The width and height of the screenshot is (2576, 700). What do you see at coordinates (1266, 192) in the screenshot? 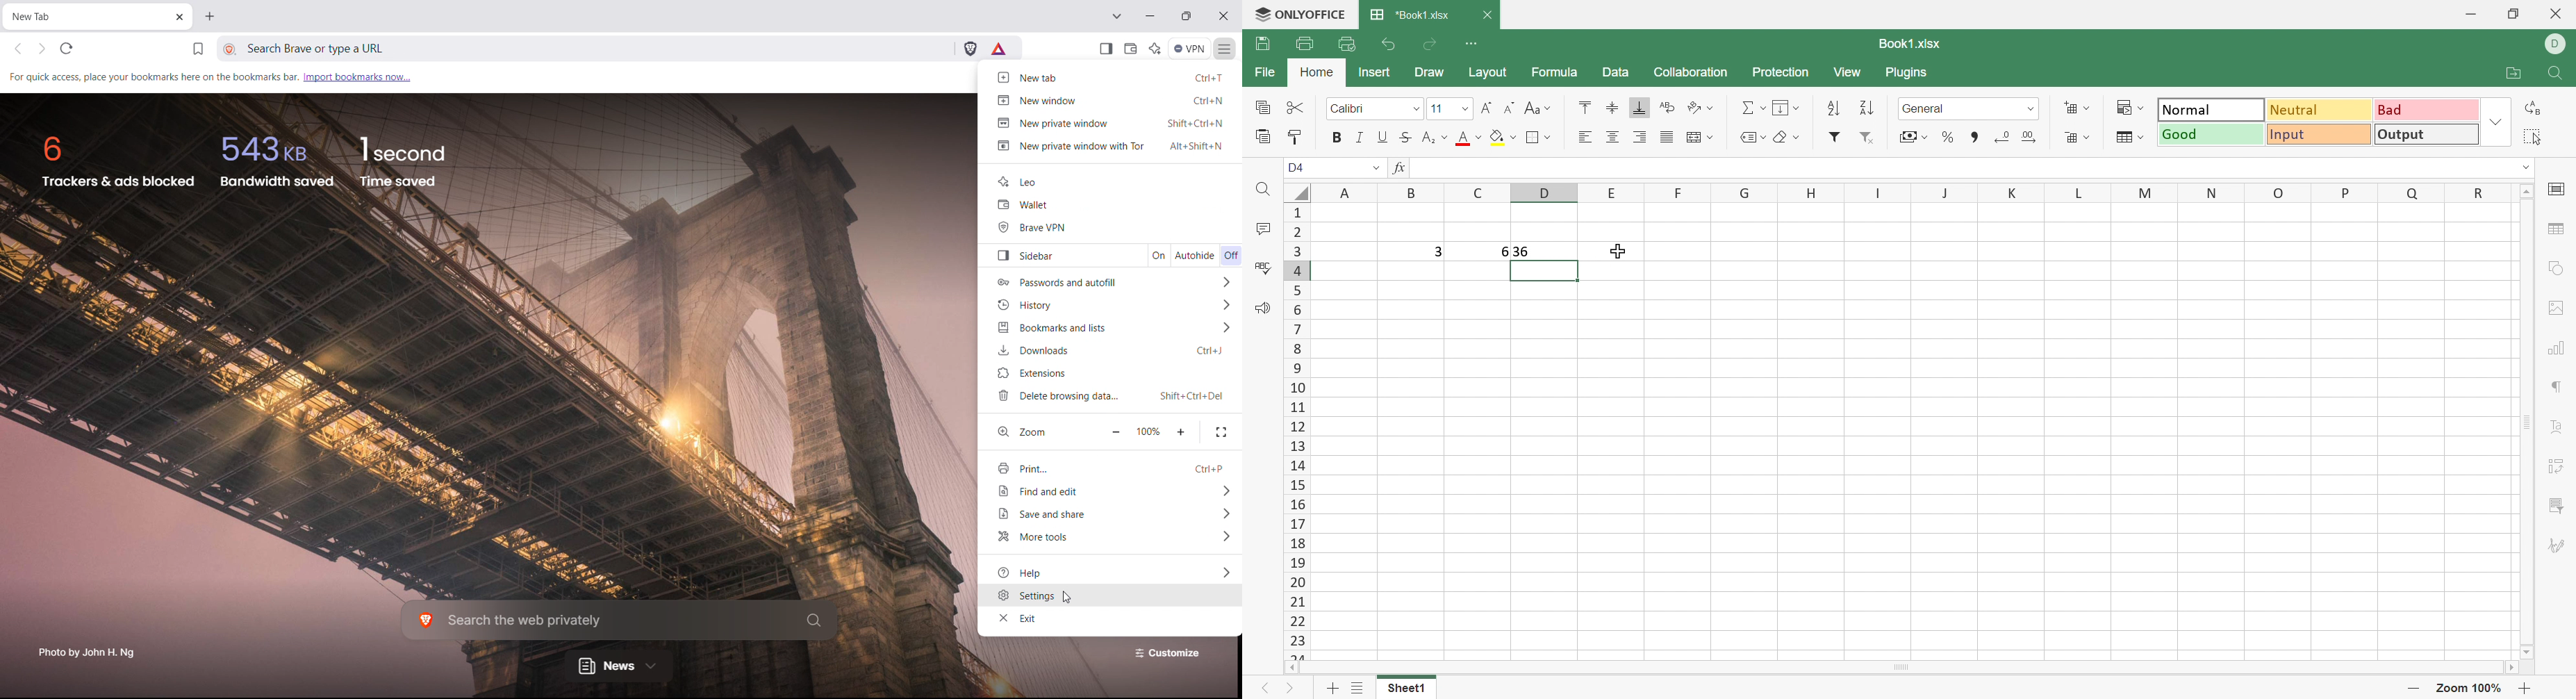
I see `Find` at bounding box center [1266, 192].